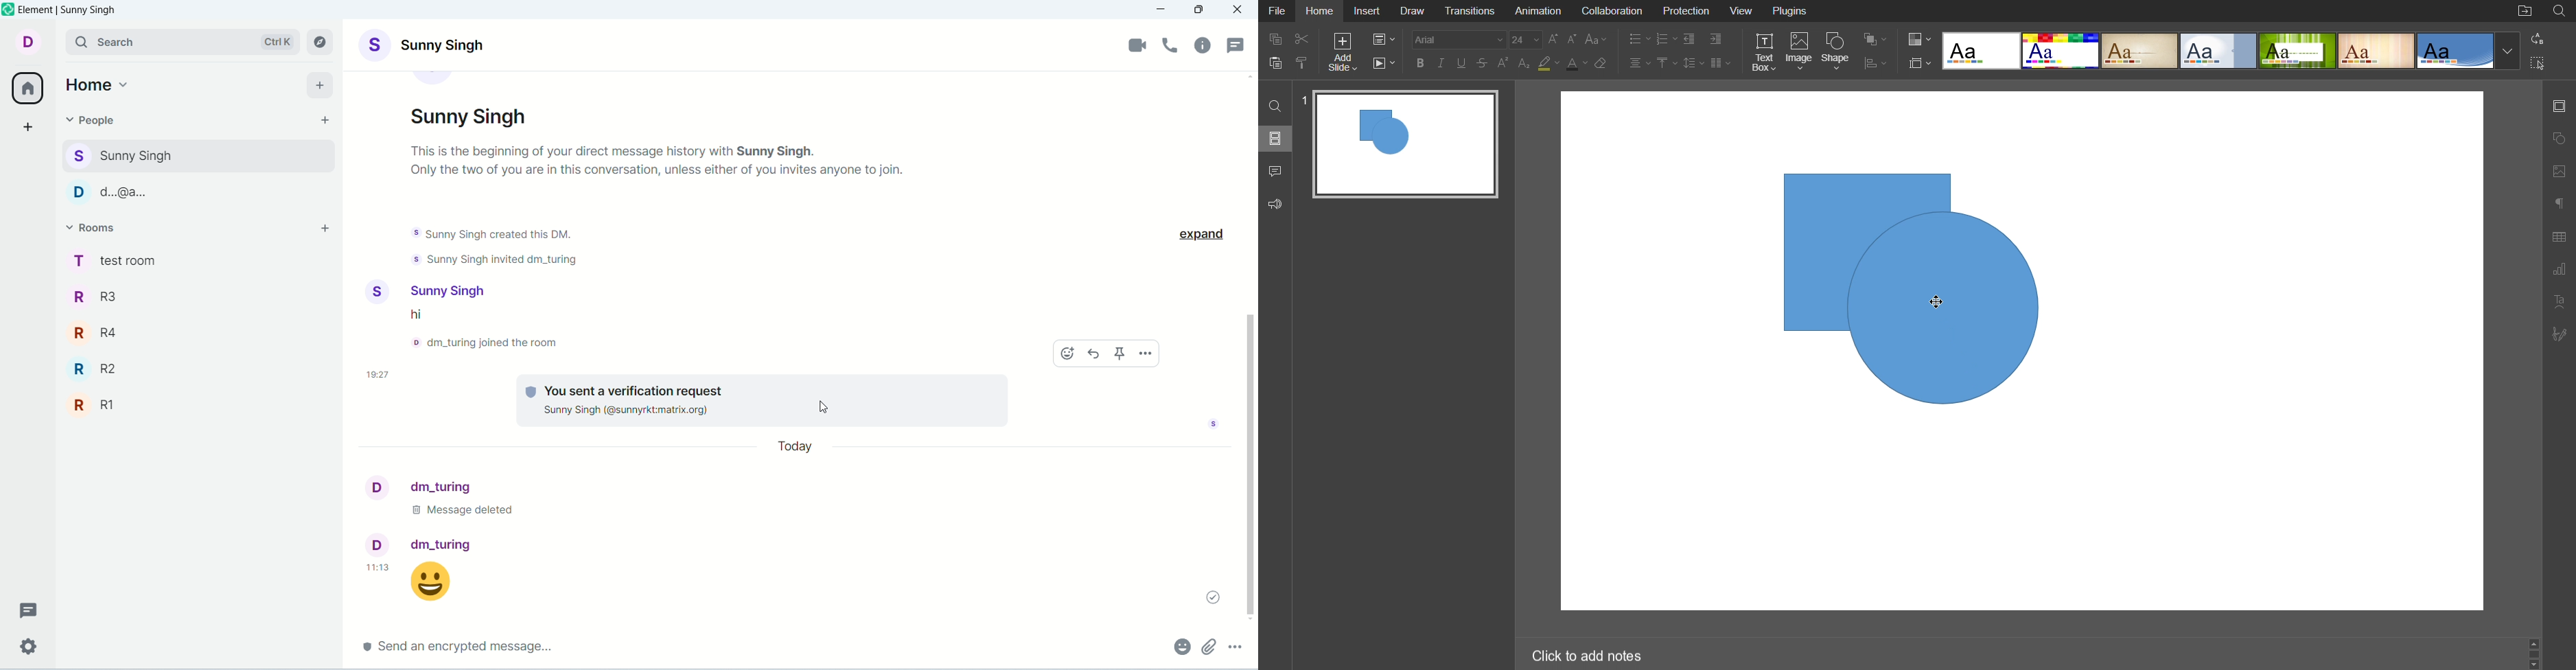 The image size is (2576, 672). I want to click on home, so click(99, 83).